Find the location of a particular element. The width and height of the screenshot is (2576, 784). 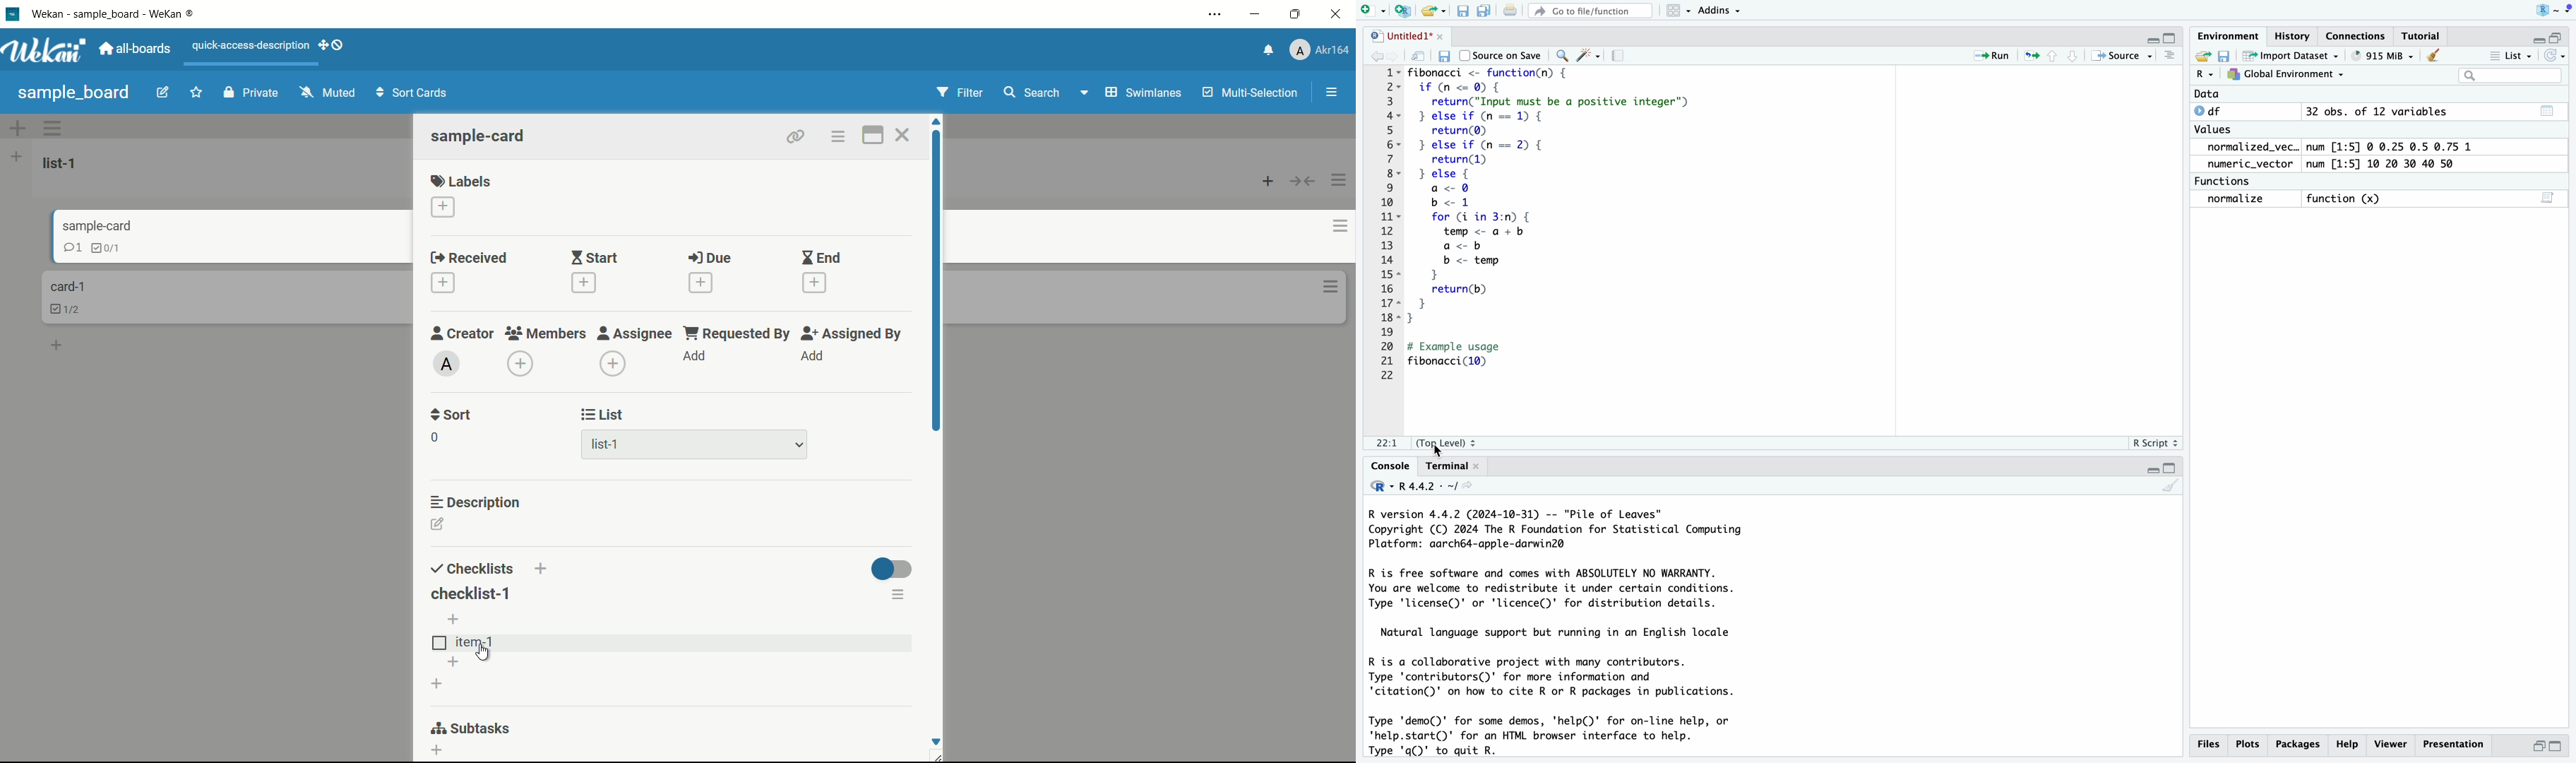

maximize is located at coordinates (2171, 467).